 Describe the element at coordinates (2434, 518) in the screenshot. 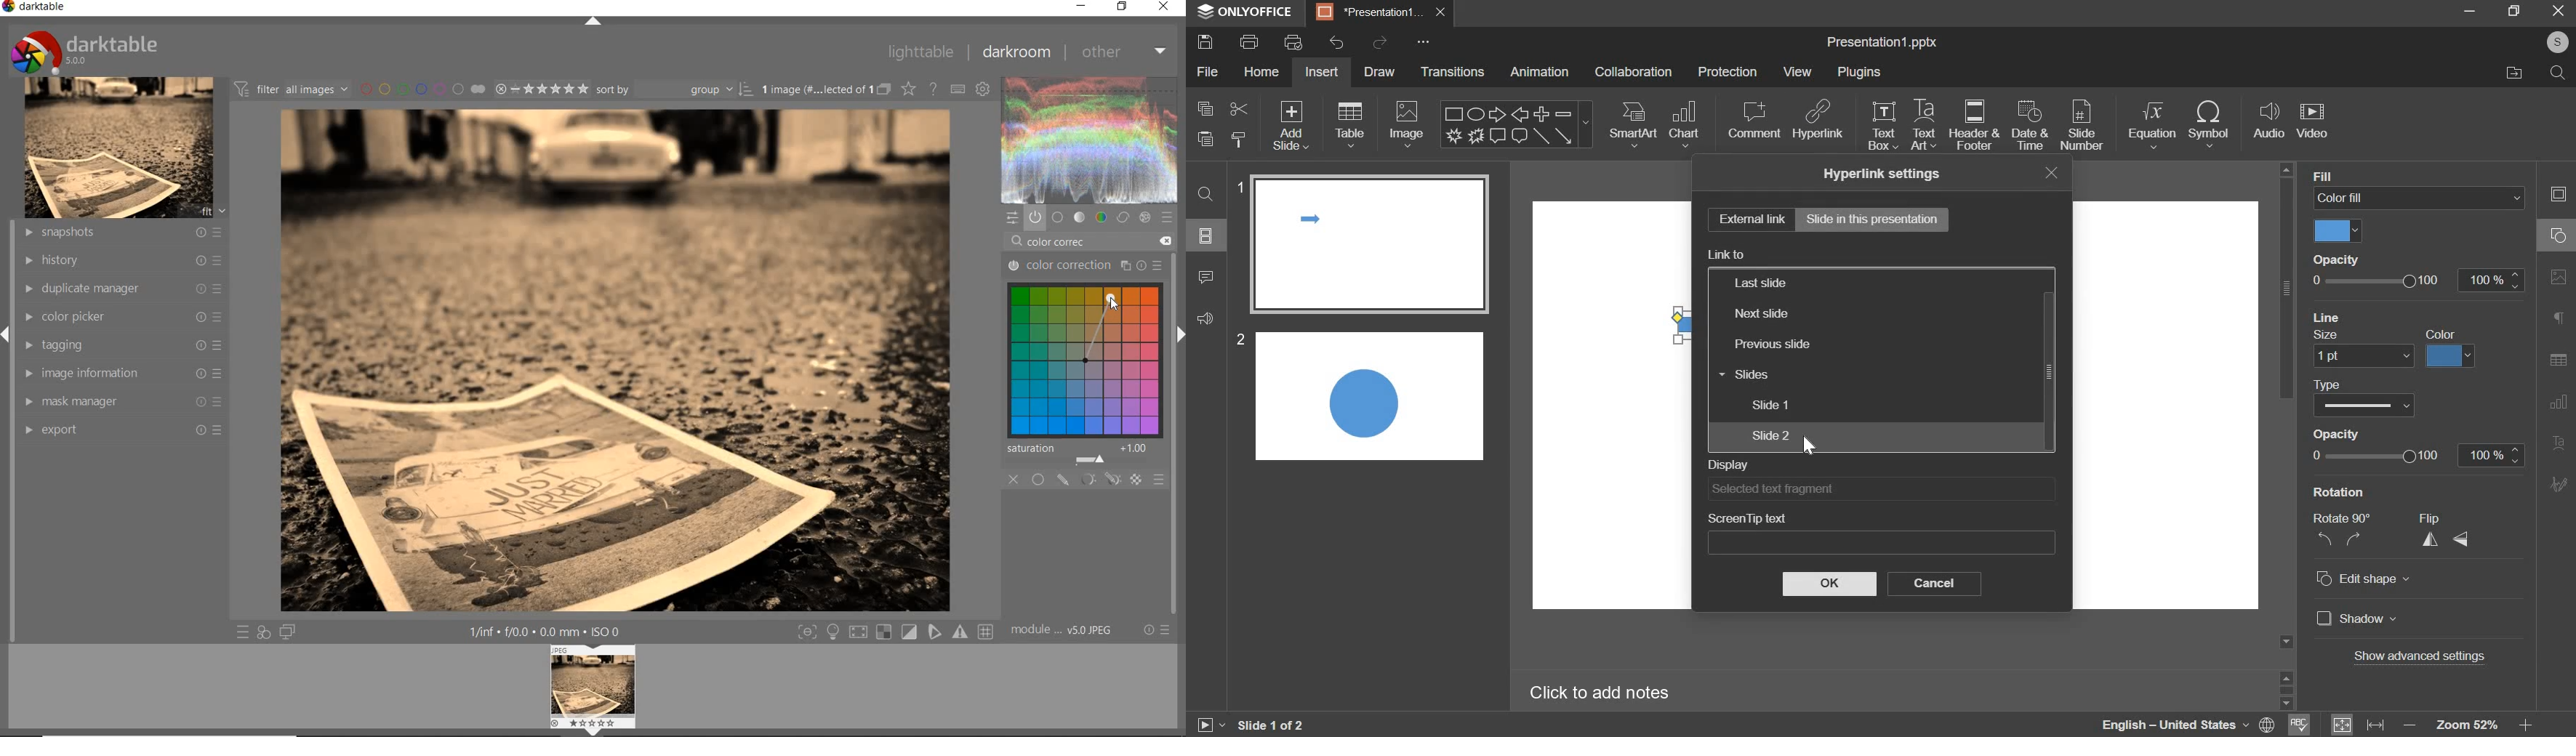

I see `Flip` at that location.